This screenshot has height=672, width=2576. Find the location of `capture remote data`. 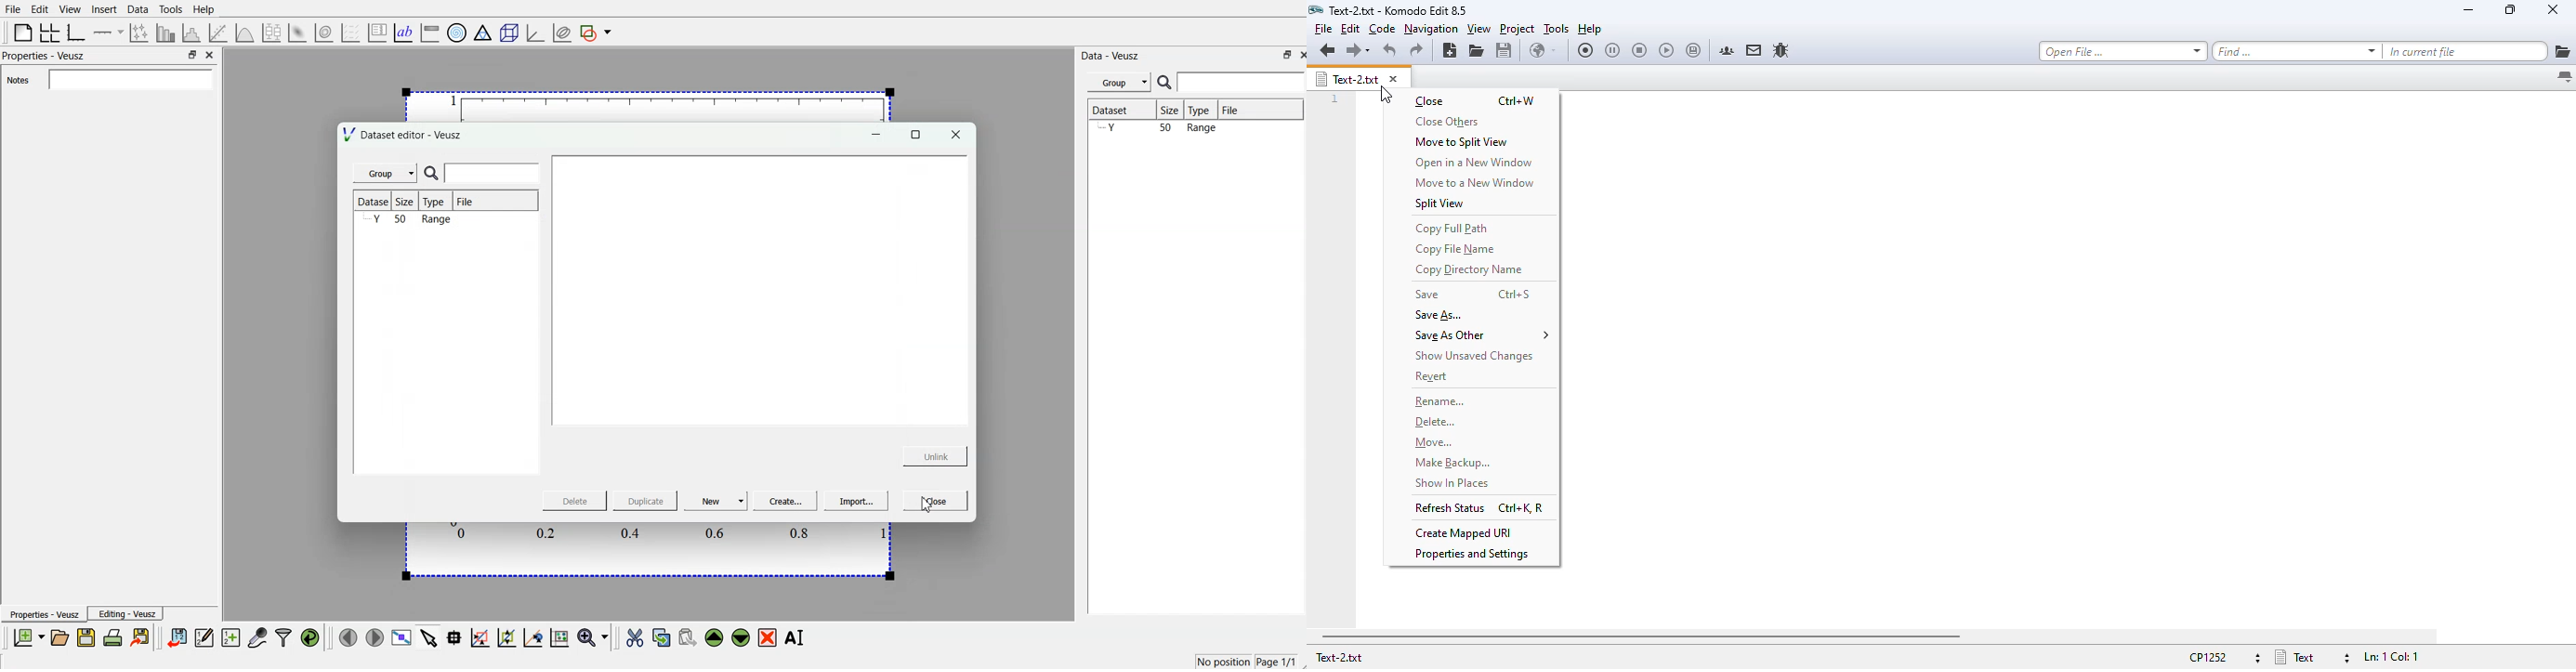

capture remote data is located at coordinates (257, 638).